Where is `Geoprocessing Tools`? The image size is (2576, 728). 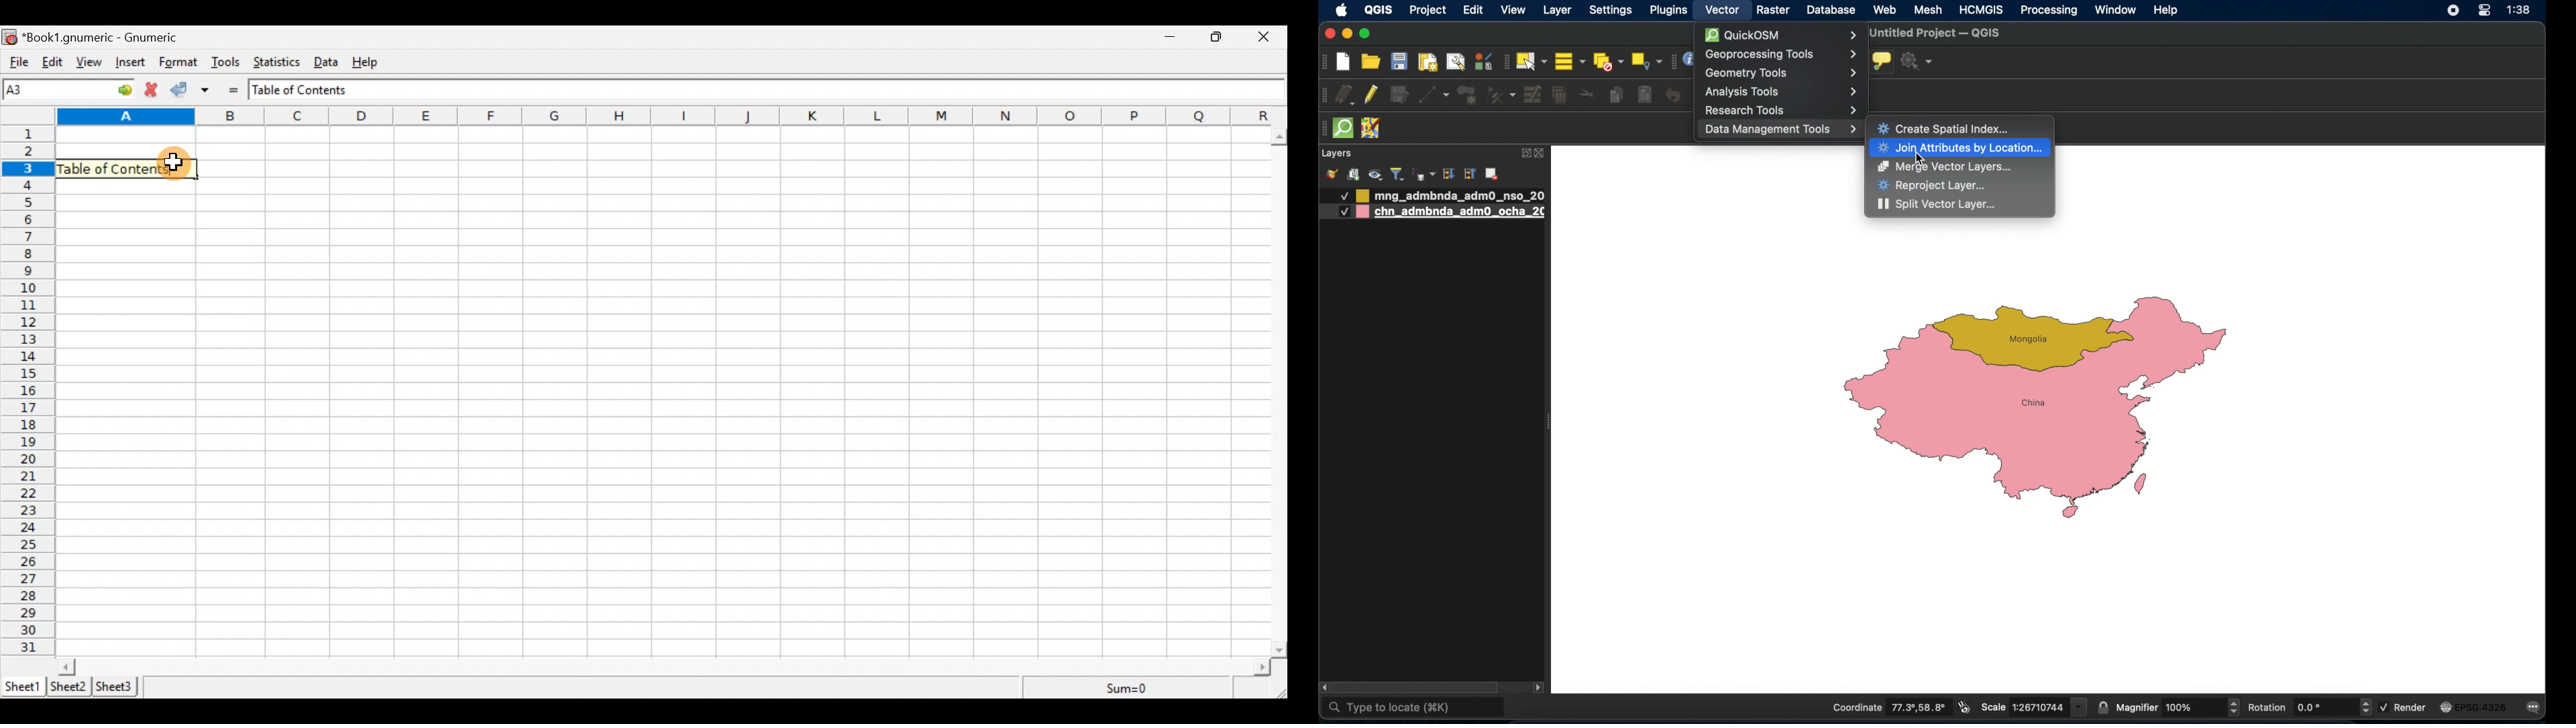
Geoprocessing Tools is located at coordinates (1779, 54).